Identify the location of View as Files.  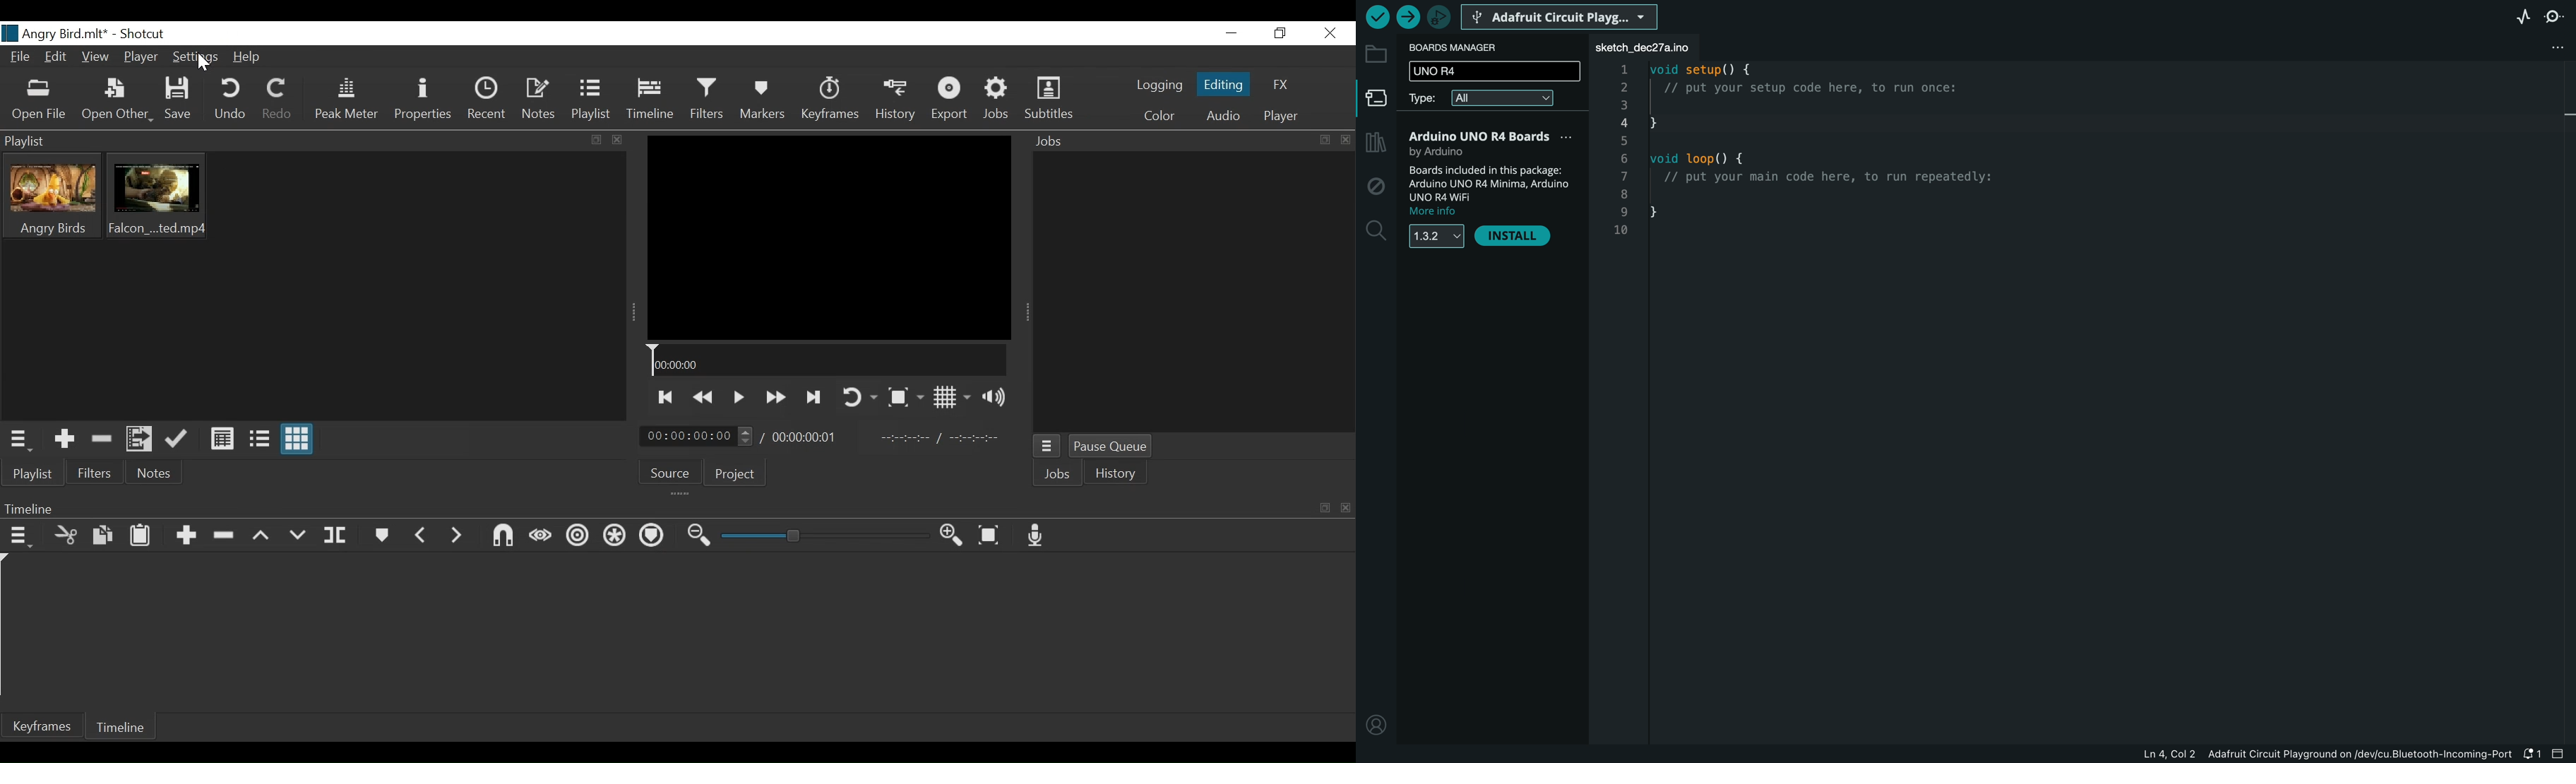
(220, 439).